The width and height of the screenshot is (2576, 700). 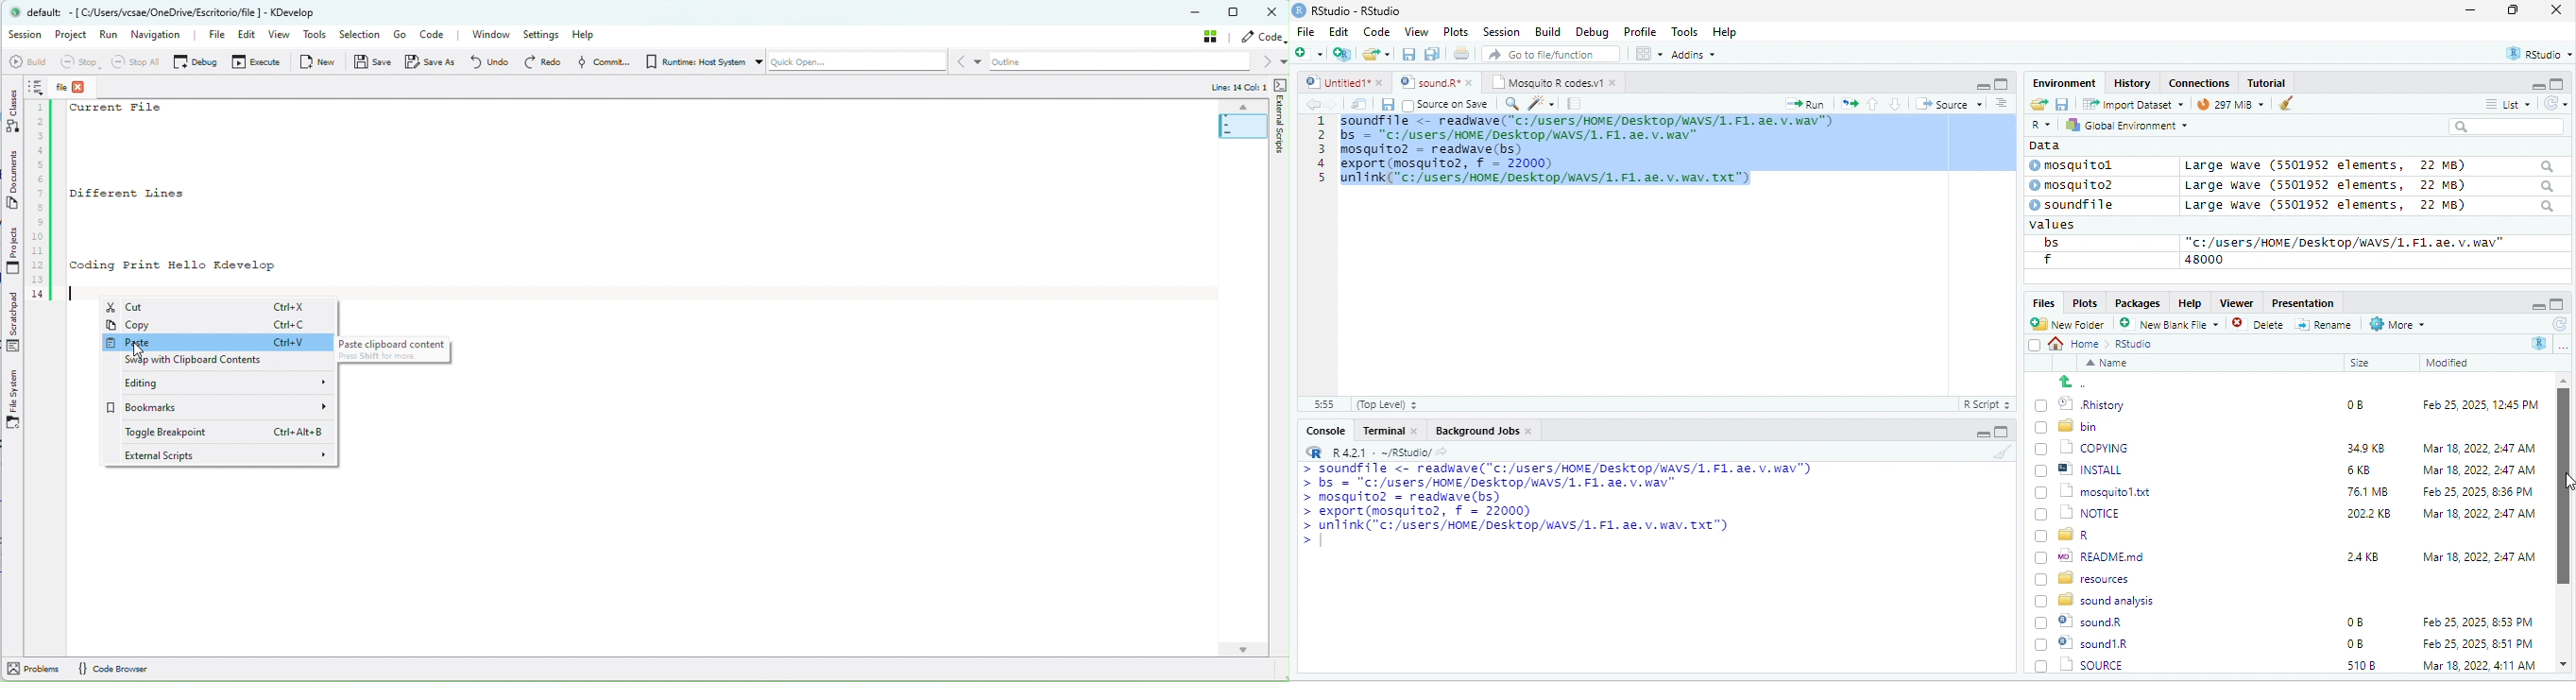 I want to click on maximize, so click(x=2001, y=432).